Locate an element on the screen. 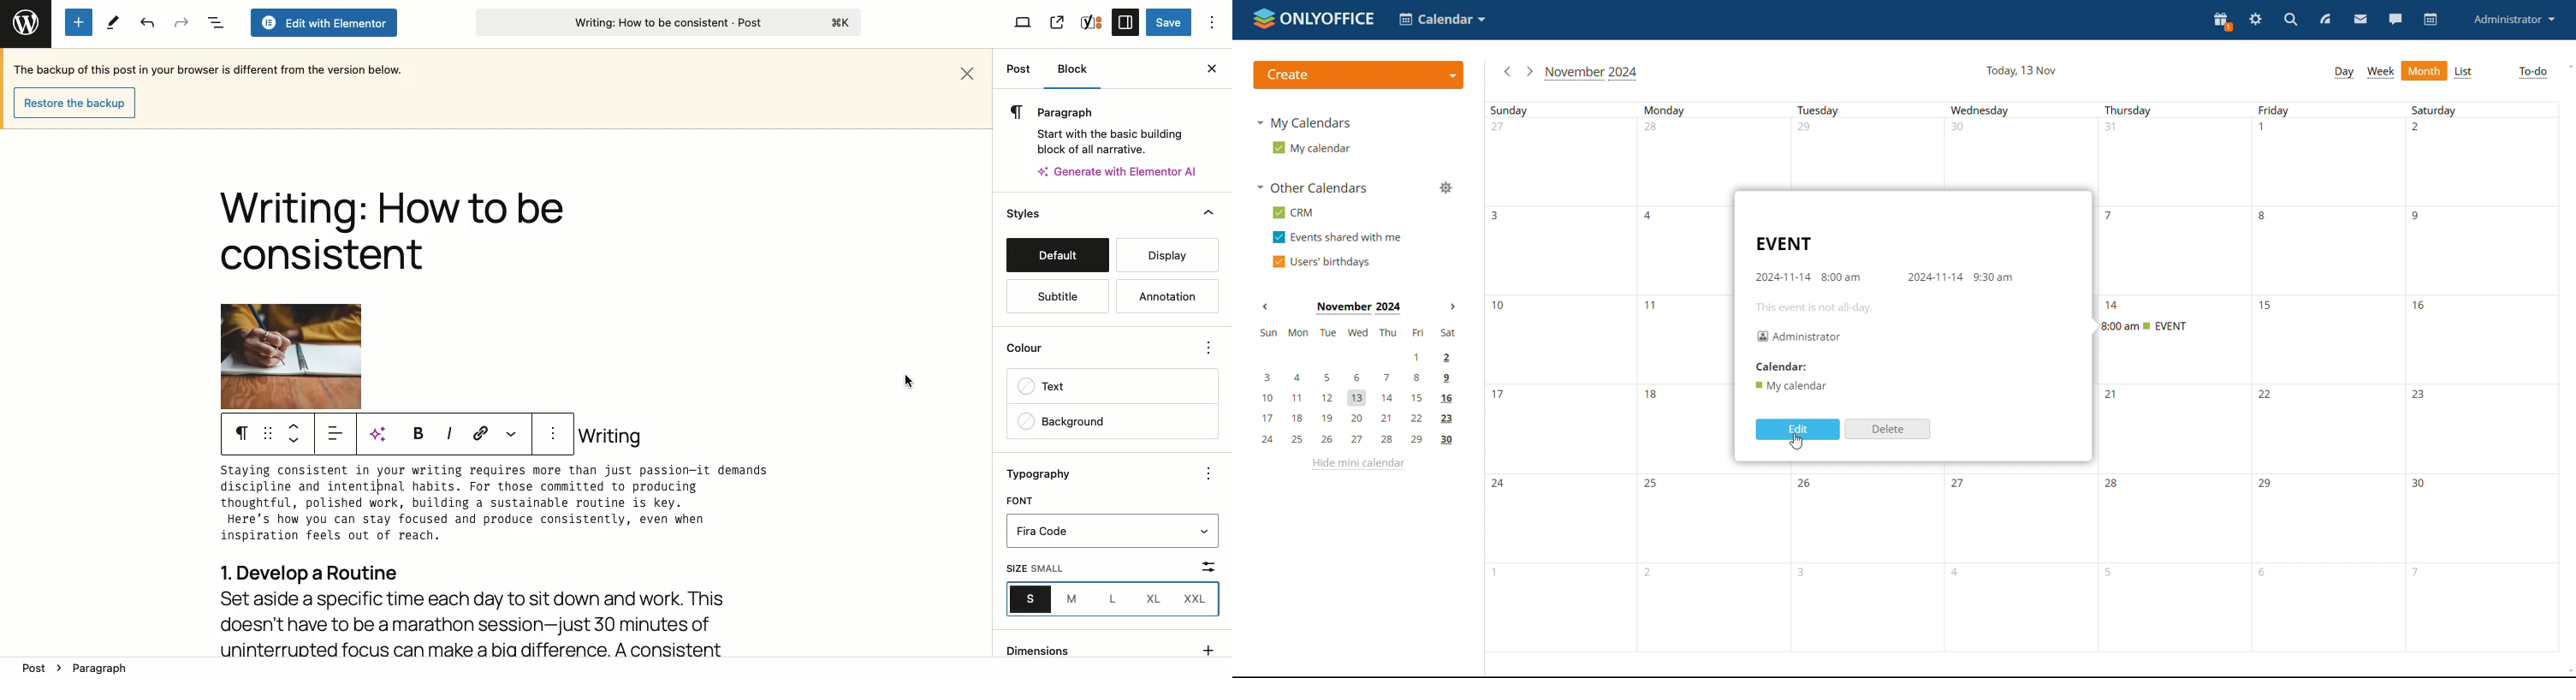  users' burthdays is located at coordinates (1324, 261).